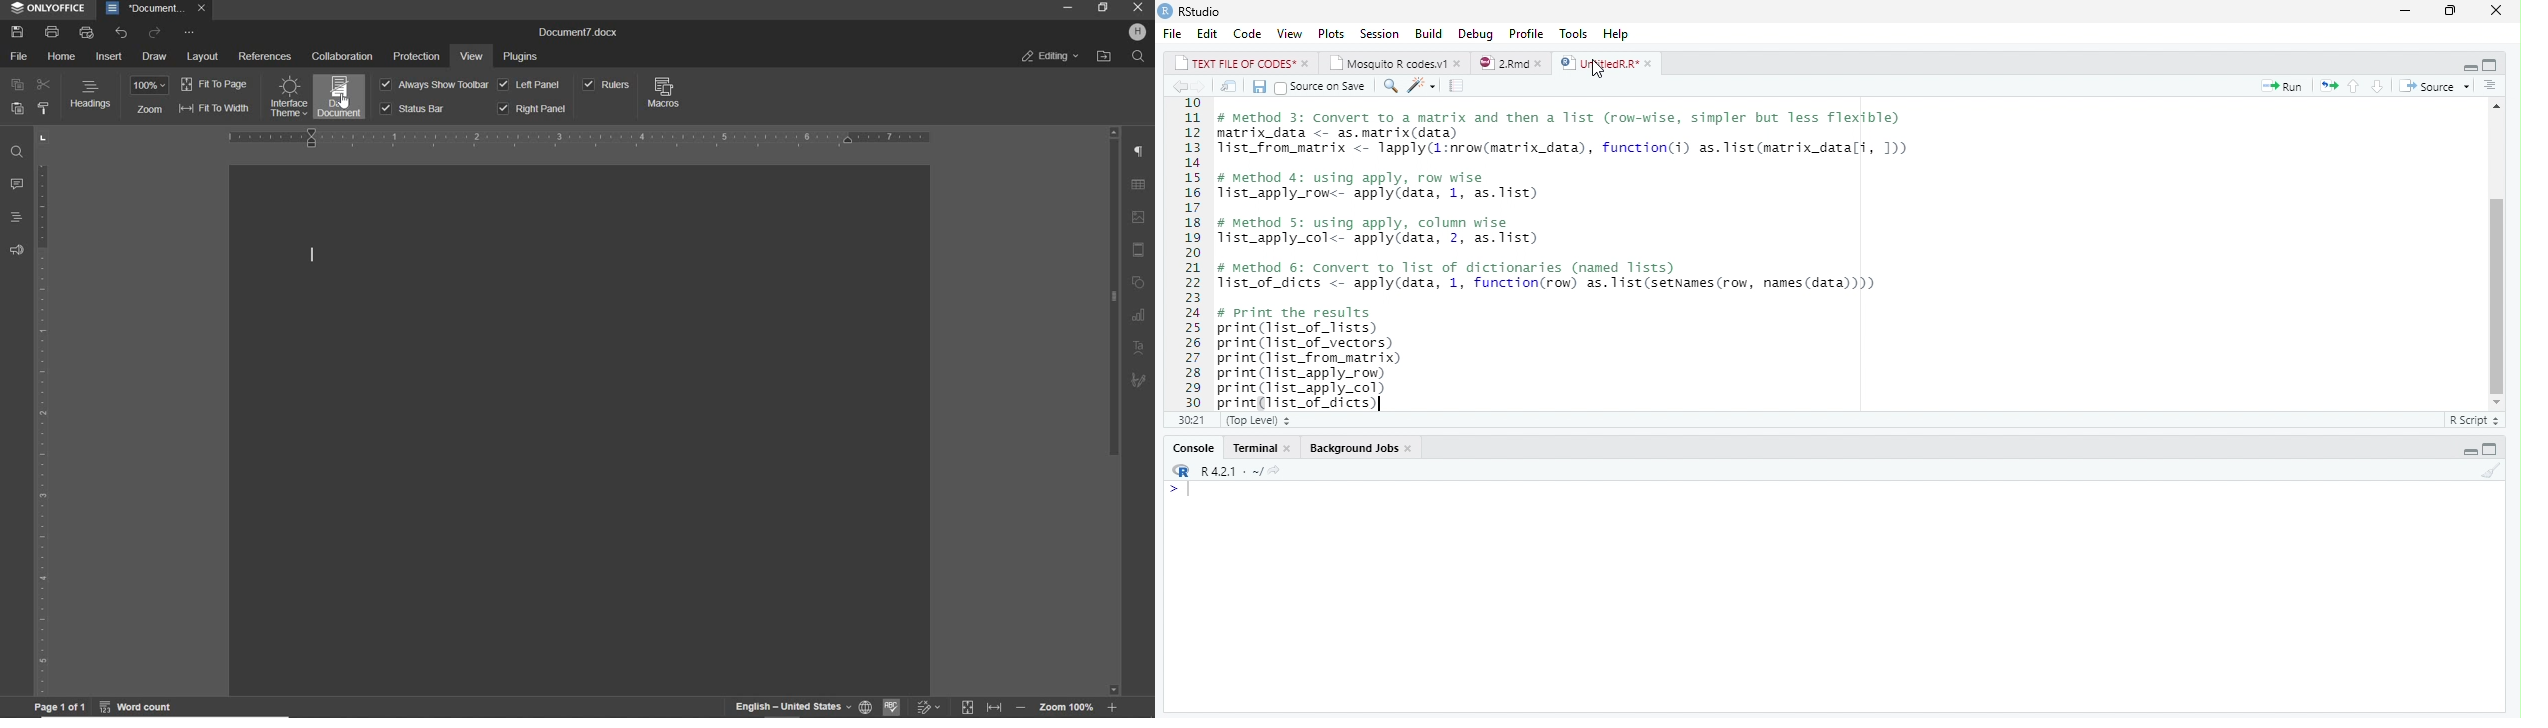  What do you see at coordinates (42, 429) in the screenshot?
I see `RULER` at bounding box center [42, 429].